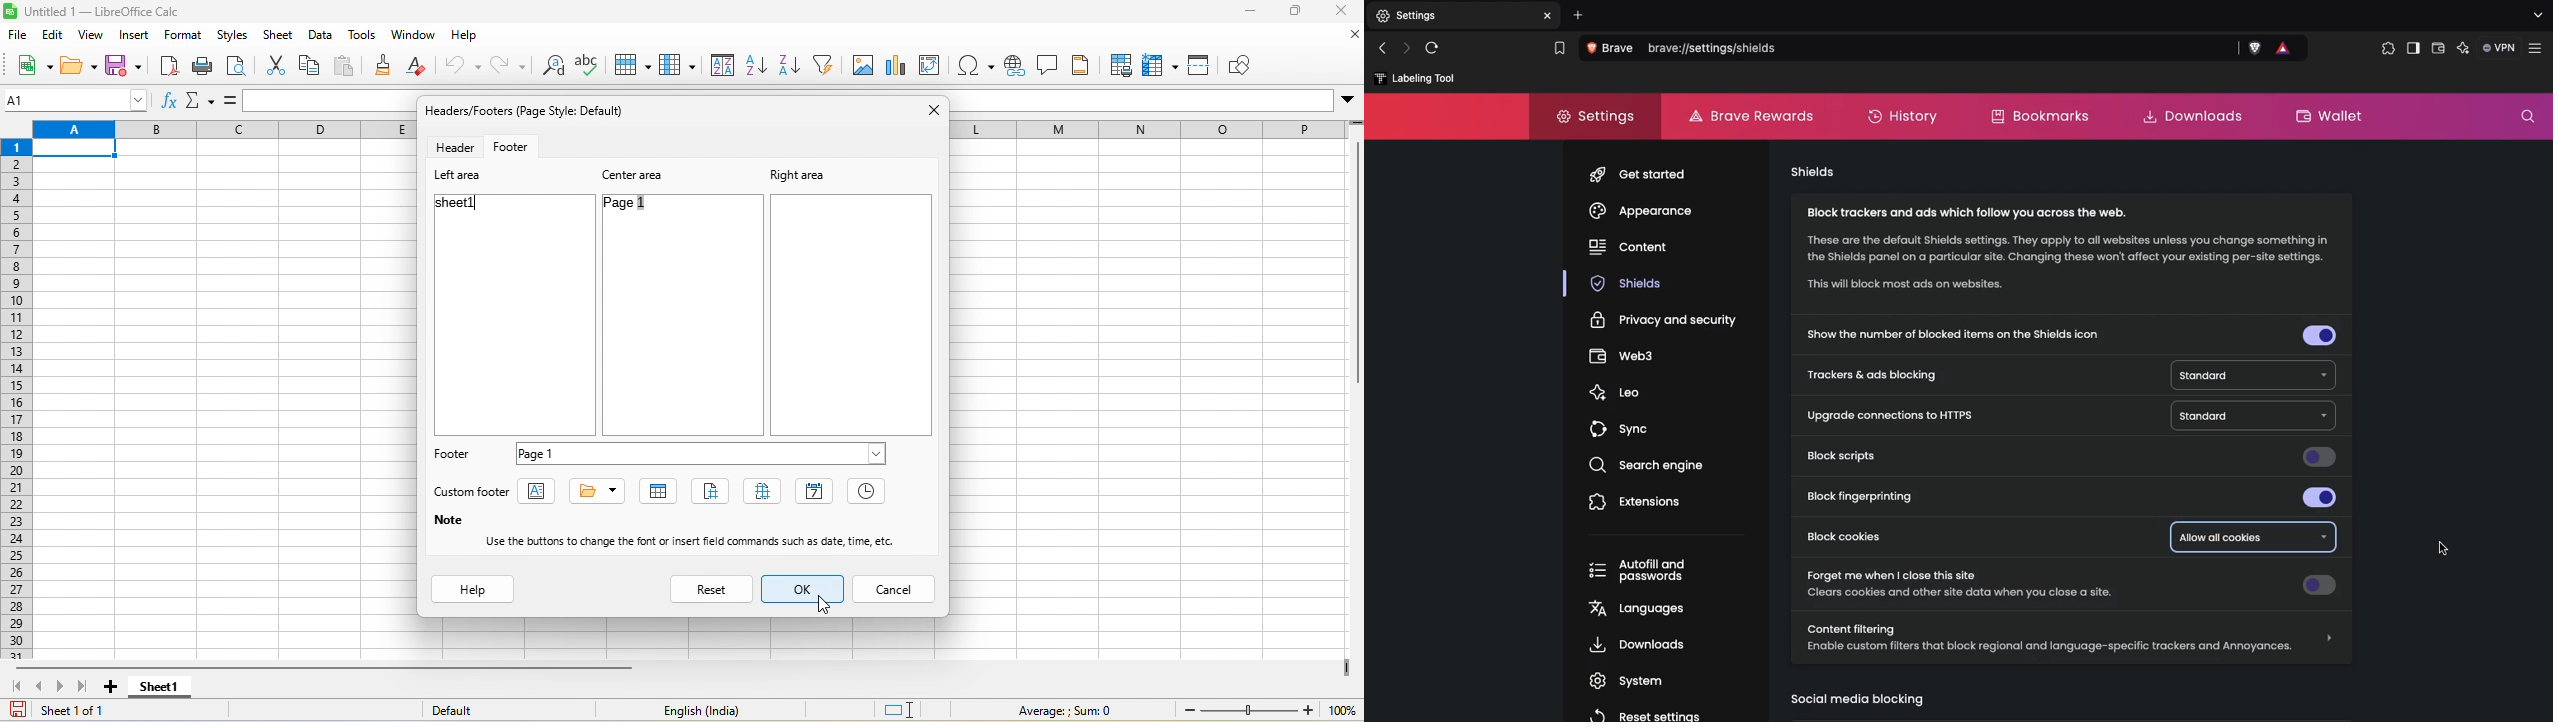  Describe the element at coordinates (1012, 68) in the screenshot. I see `hyperlink` at that location.